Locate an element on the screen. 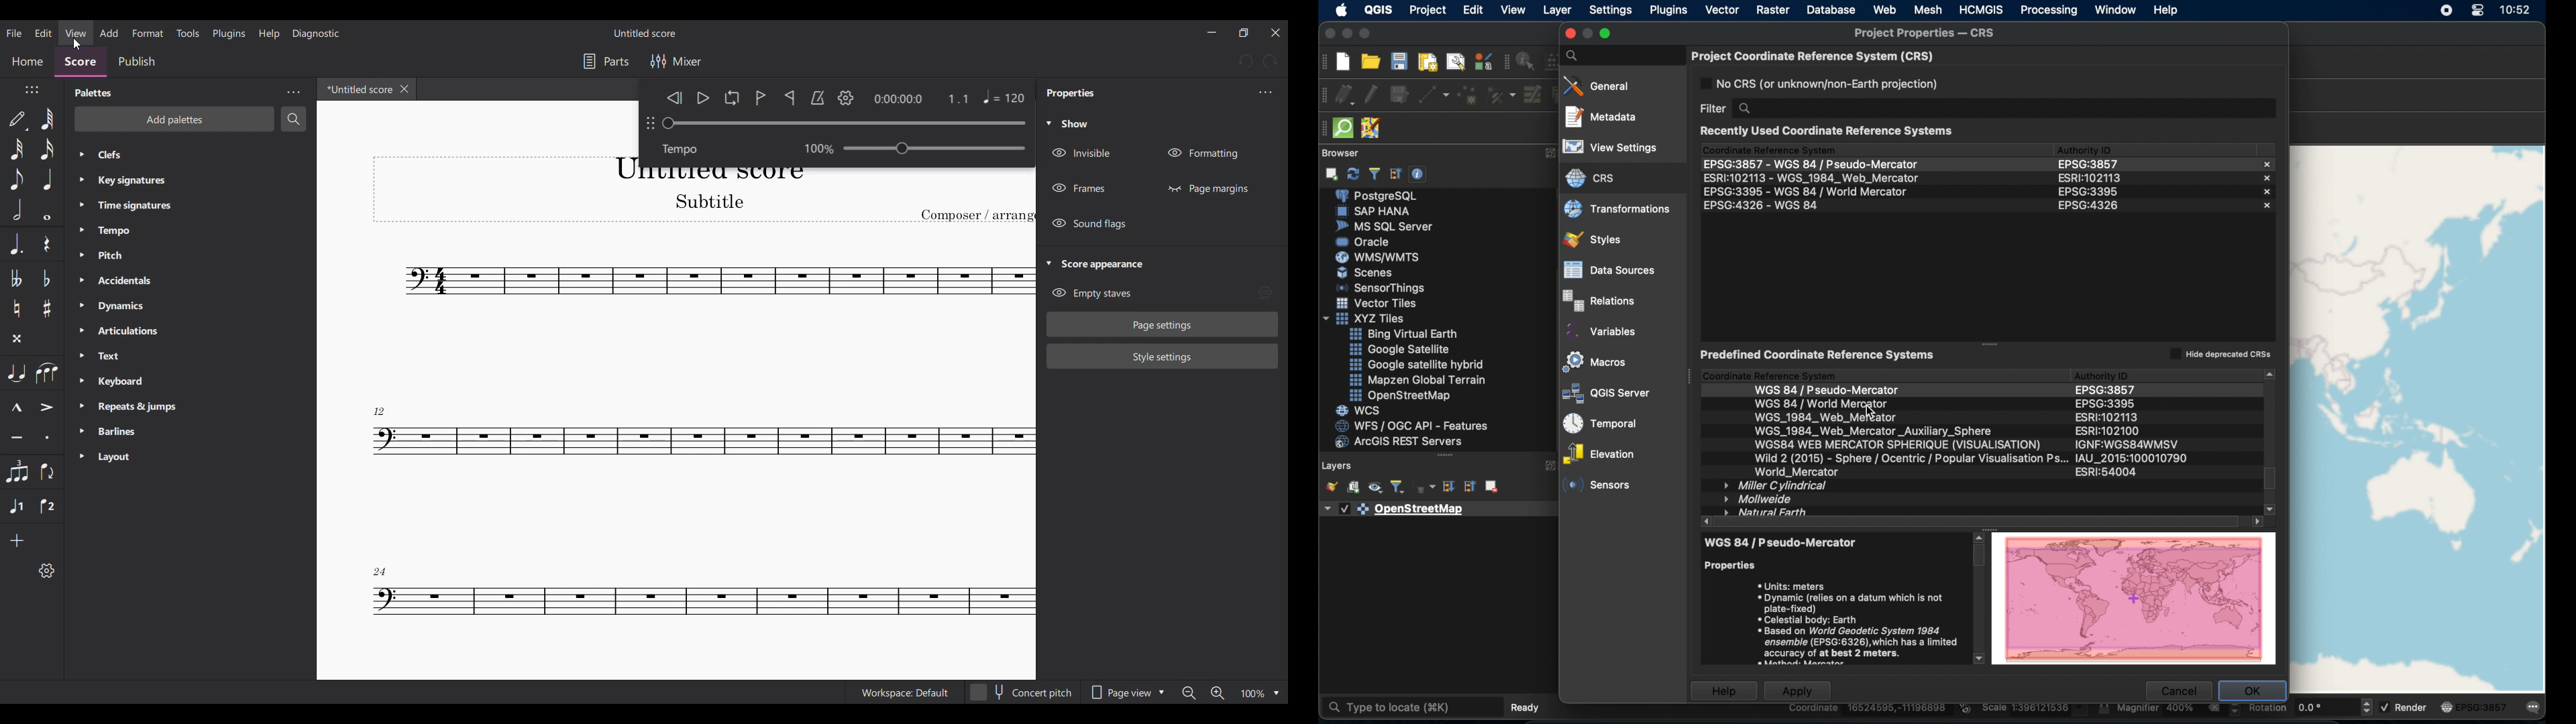 The height and width of the screenshot is (728, 2576). crs is located at coordinates (1588, 176).